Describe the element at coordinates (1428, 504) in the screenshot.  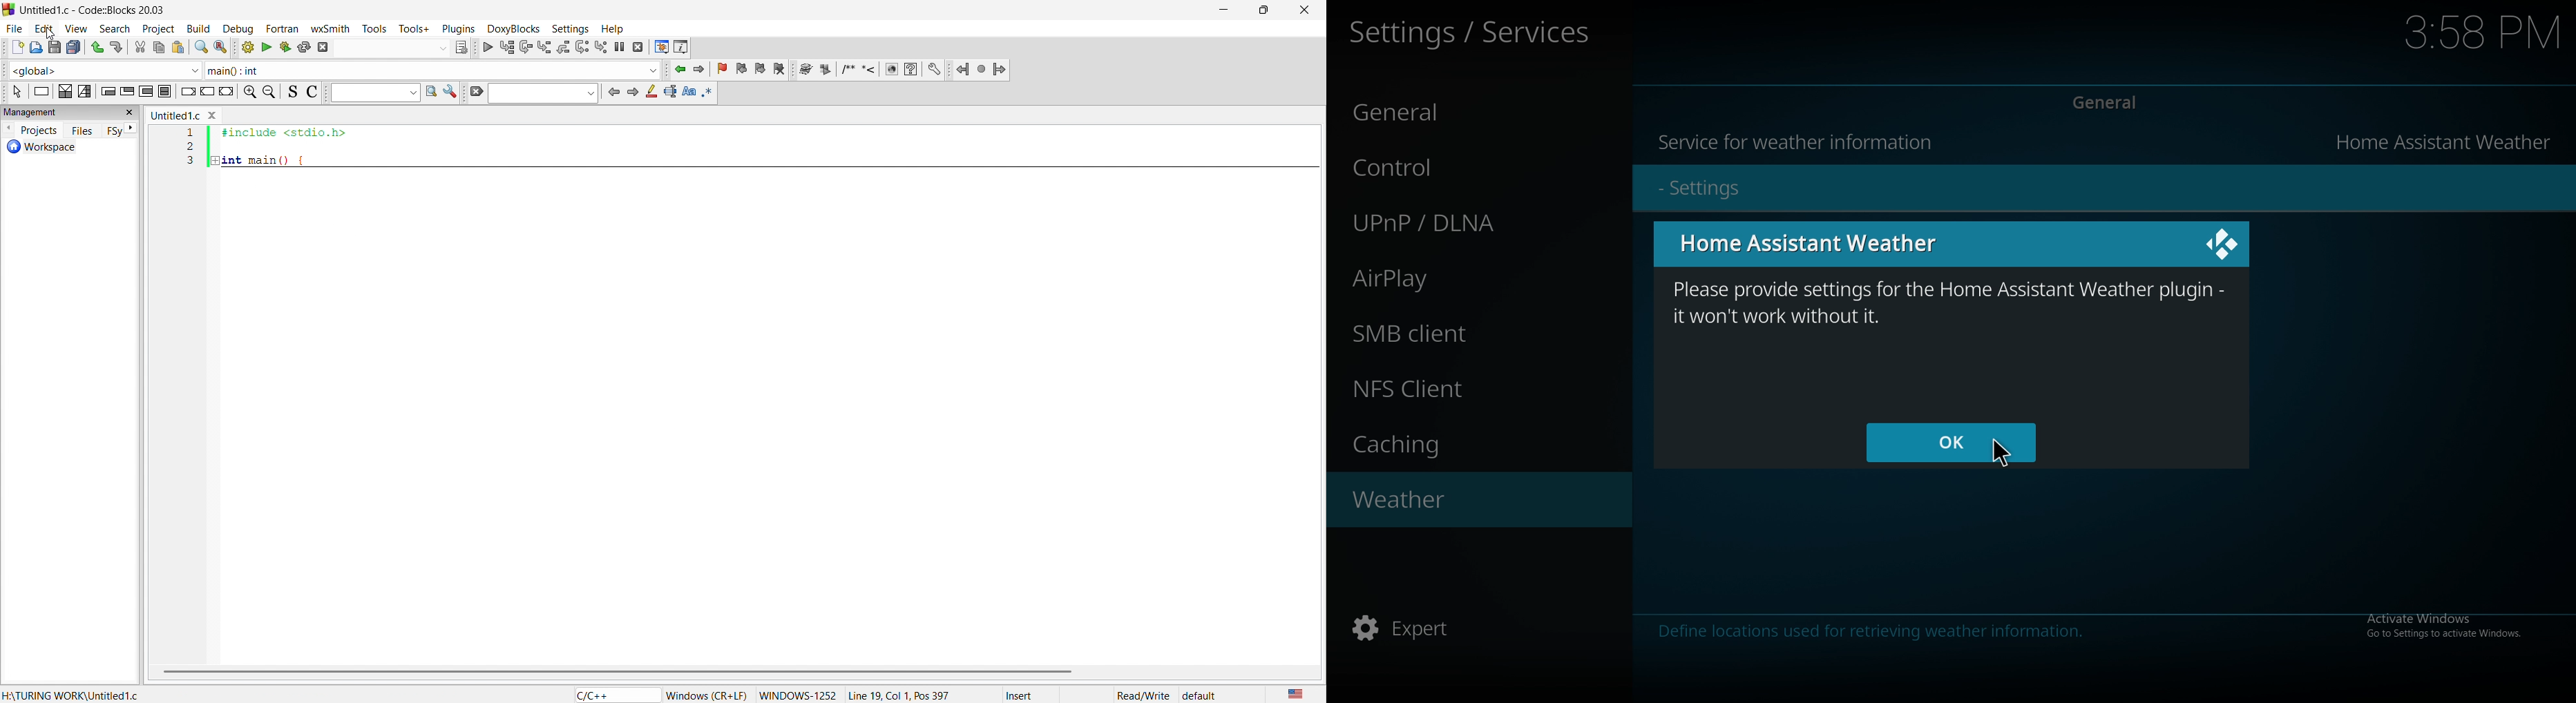
I see `Weather` at that location.